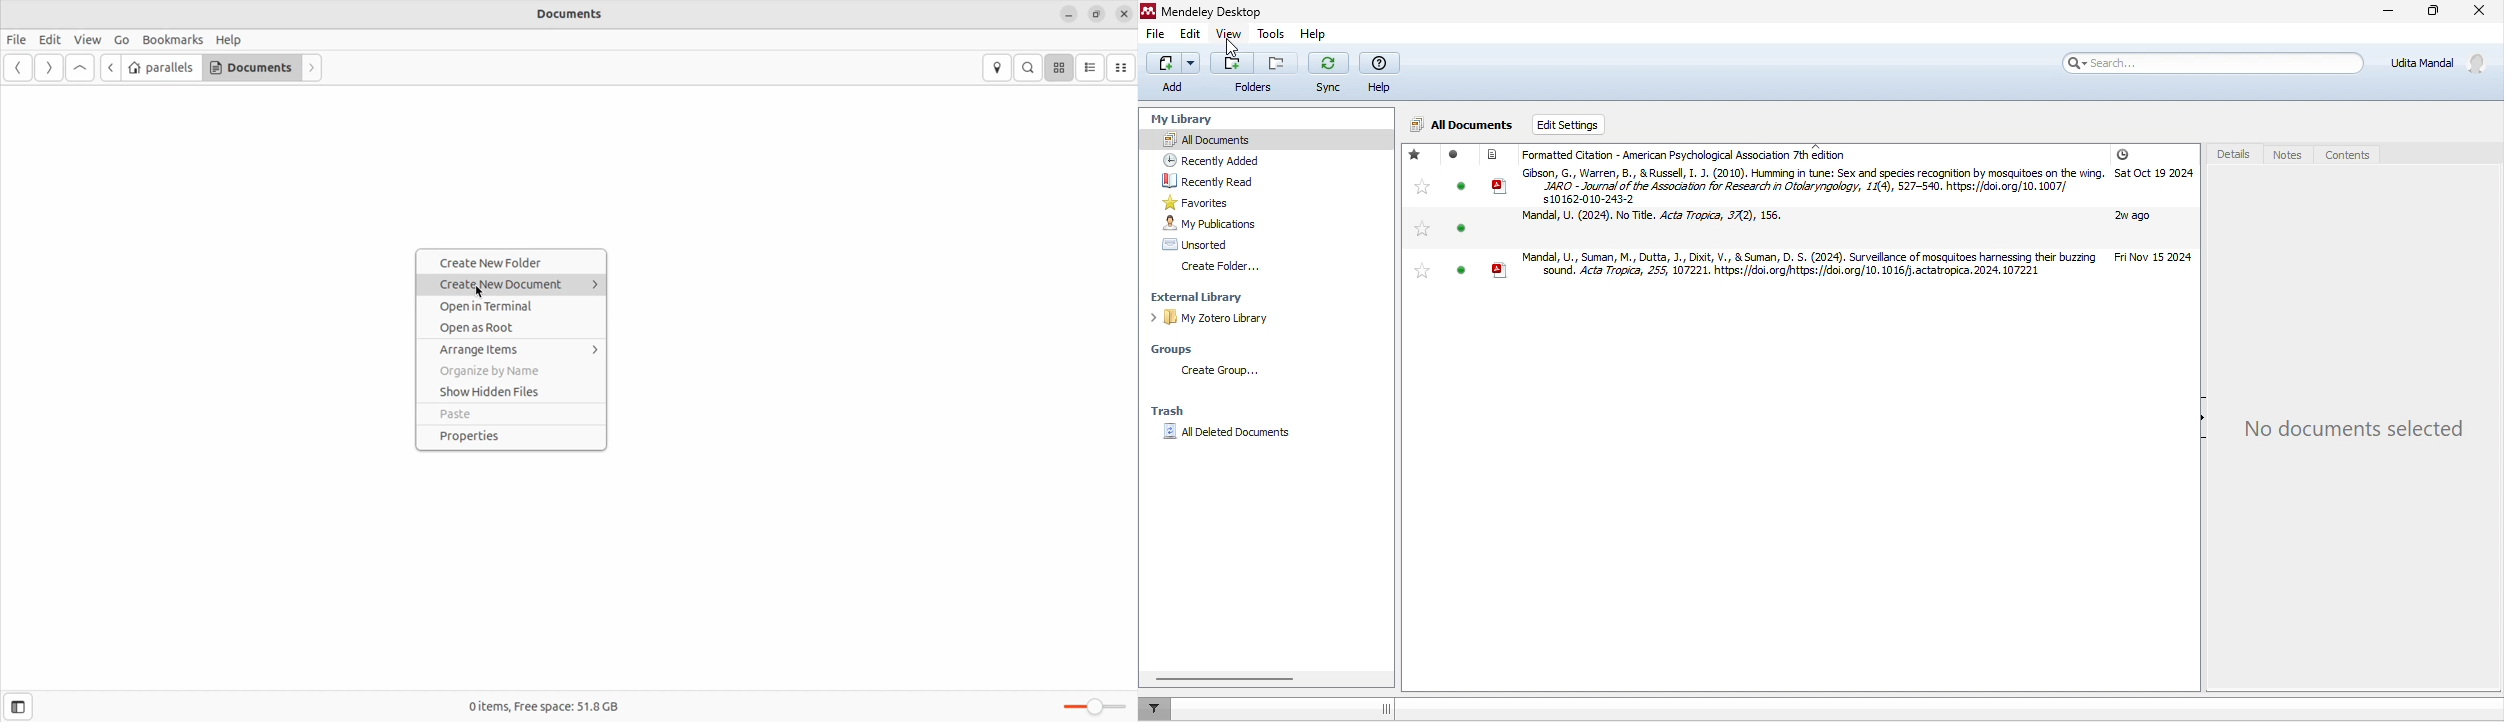 Image resolution: width=2520 pixels, height=728 pixels. What do you see at coordinates (2356, 429) in the screenshot?
I see `no document selected` at bounding box center [2356, 429].